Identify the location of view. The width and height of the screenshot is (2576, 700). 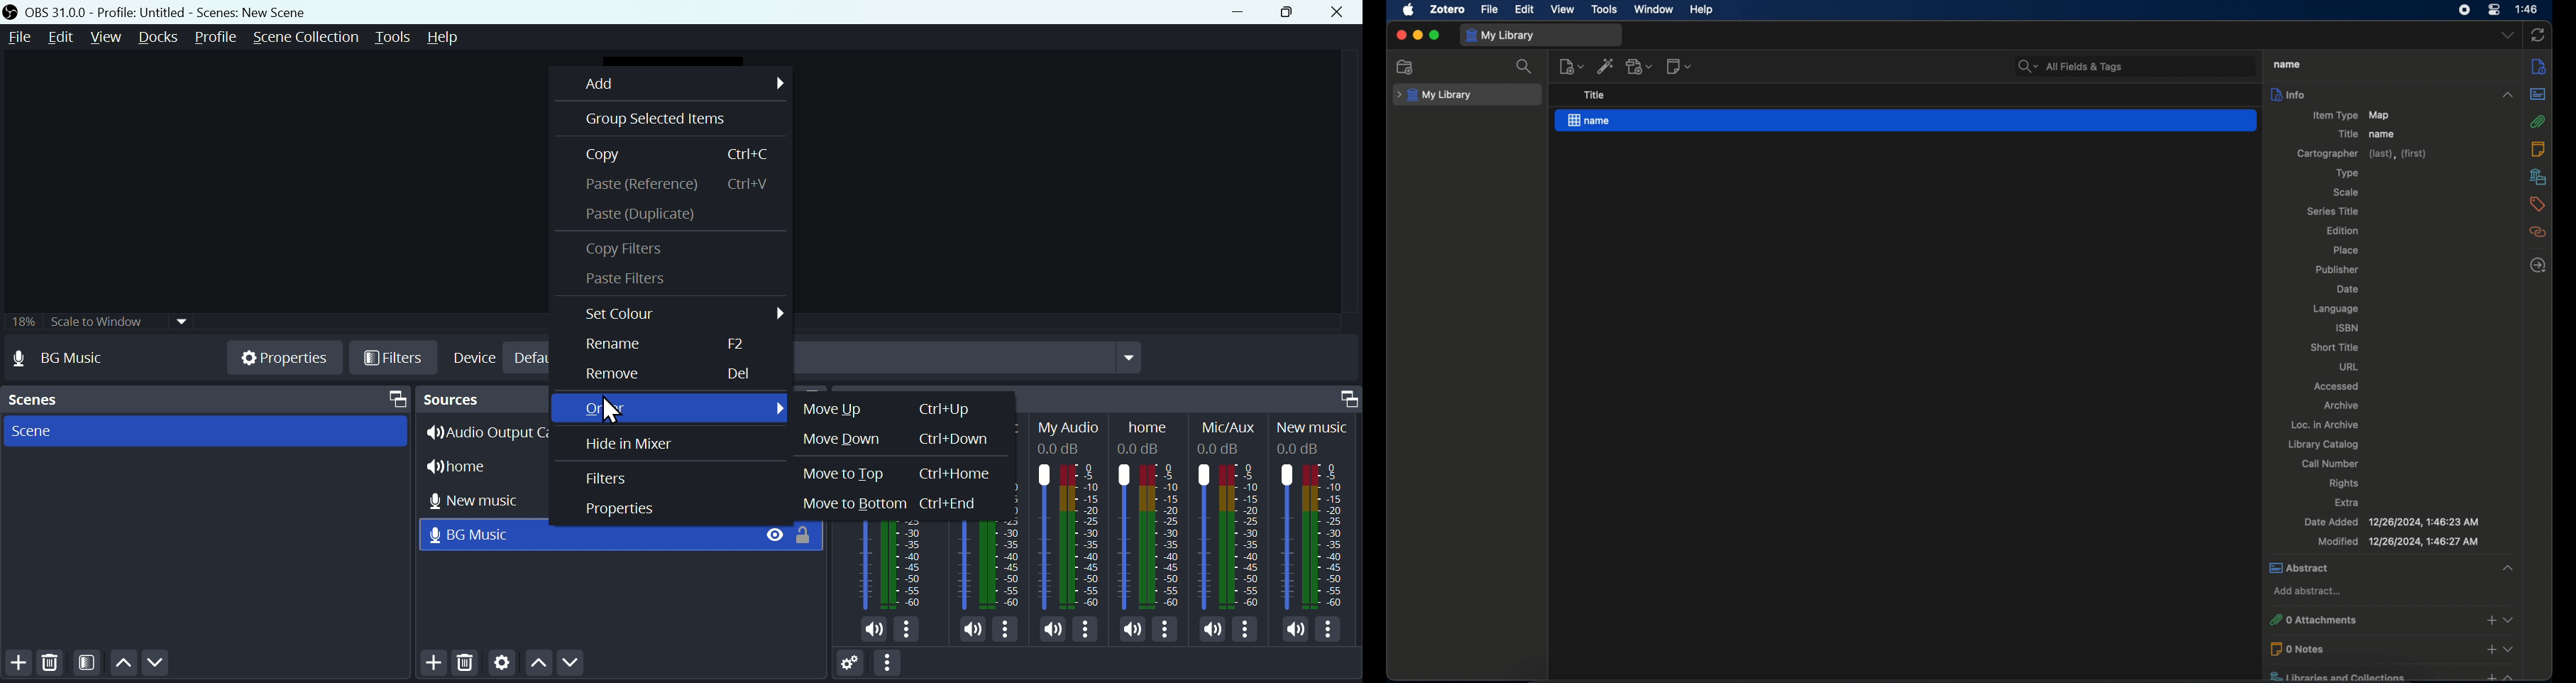
(1564, 9).